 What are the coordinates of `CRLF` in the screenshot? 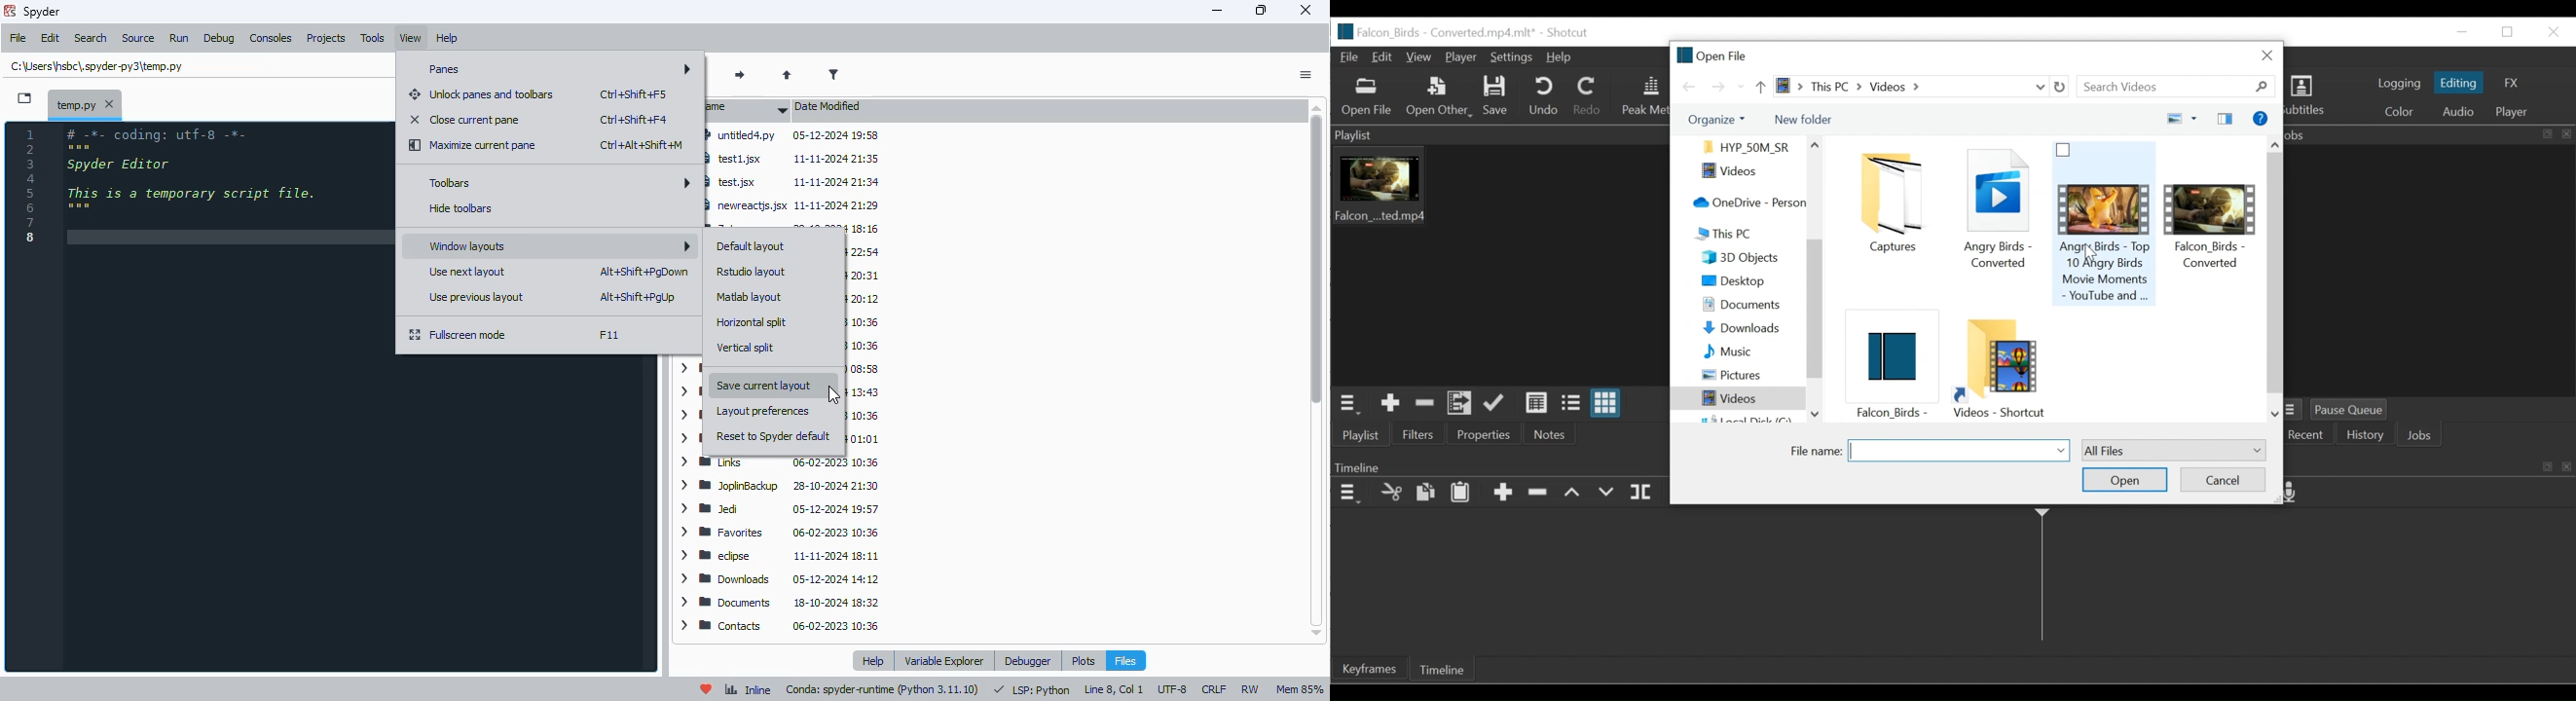 It's located at (1213, 688).